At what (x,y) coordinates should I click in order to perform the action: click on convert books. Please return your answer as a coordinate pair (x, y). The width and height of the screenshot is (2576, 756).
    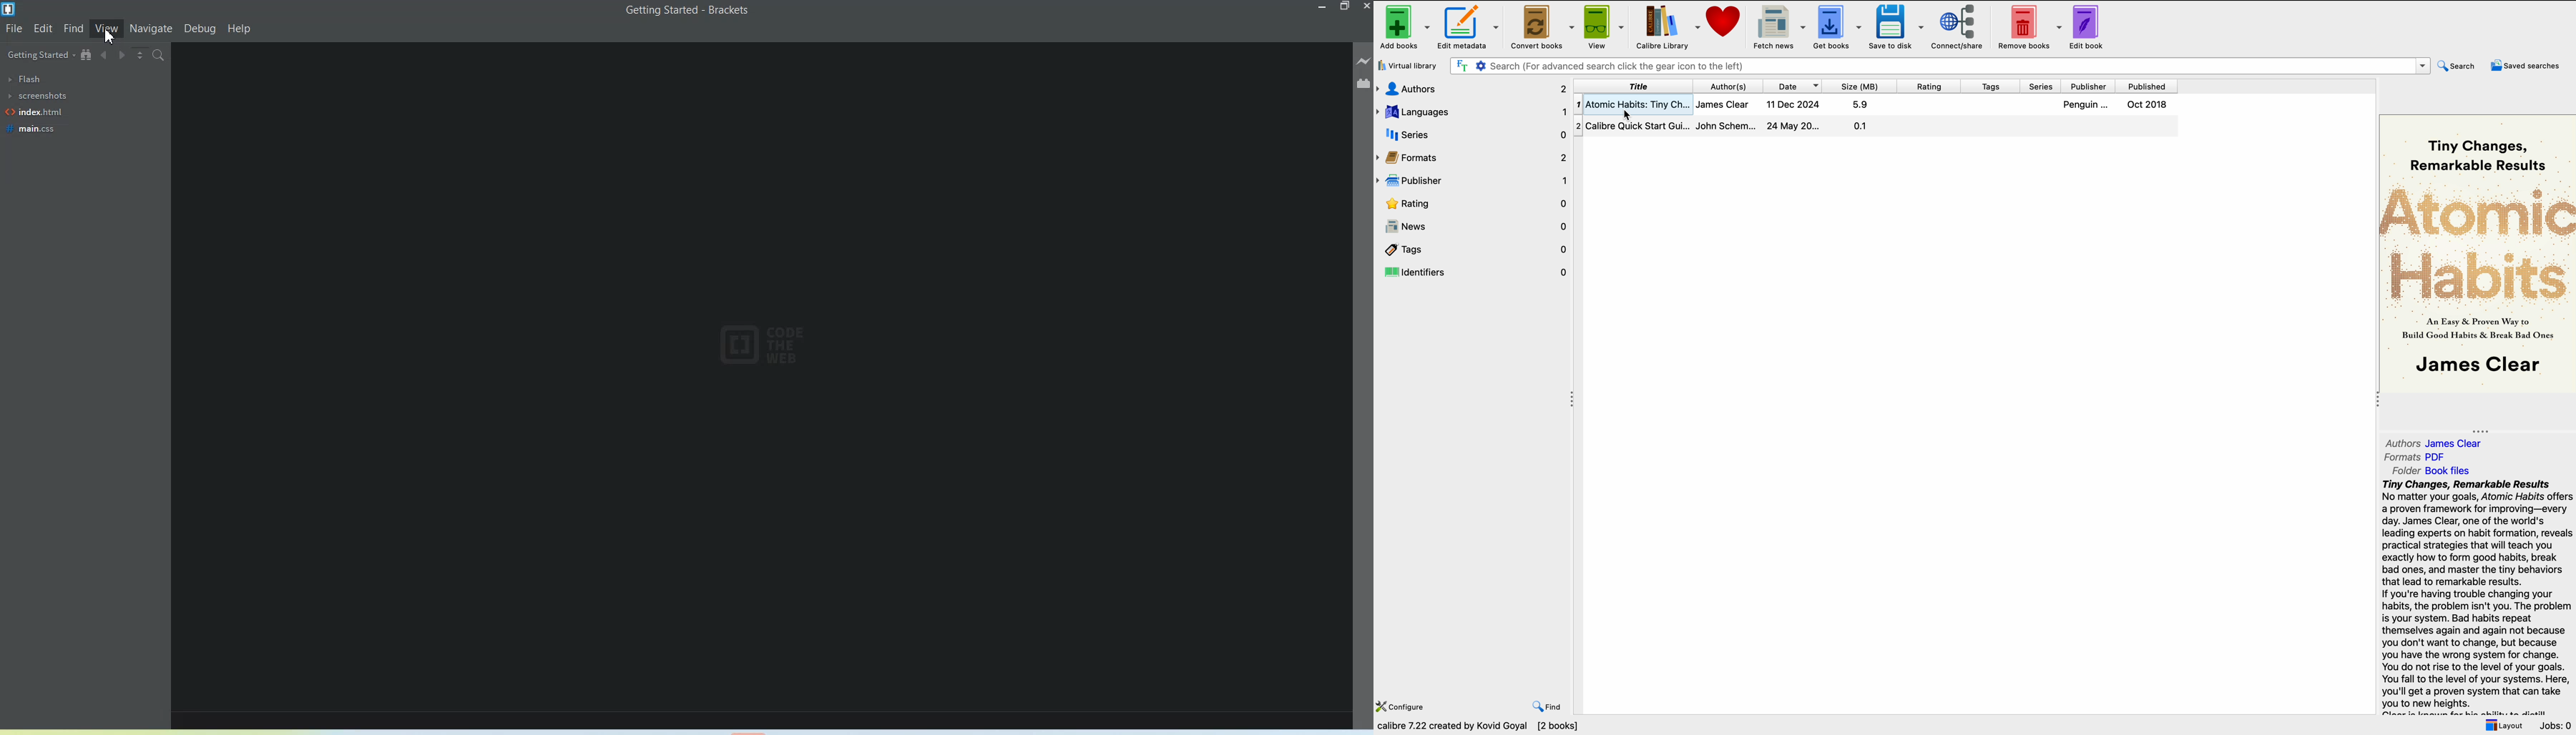
    Looking at the image, I should click on (1540, 26).